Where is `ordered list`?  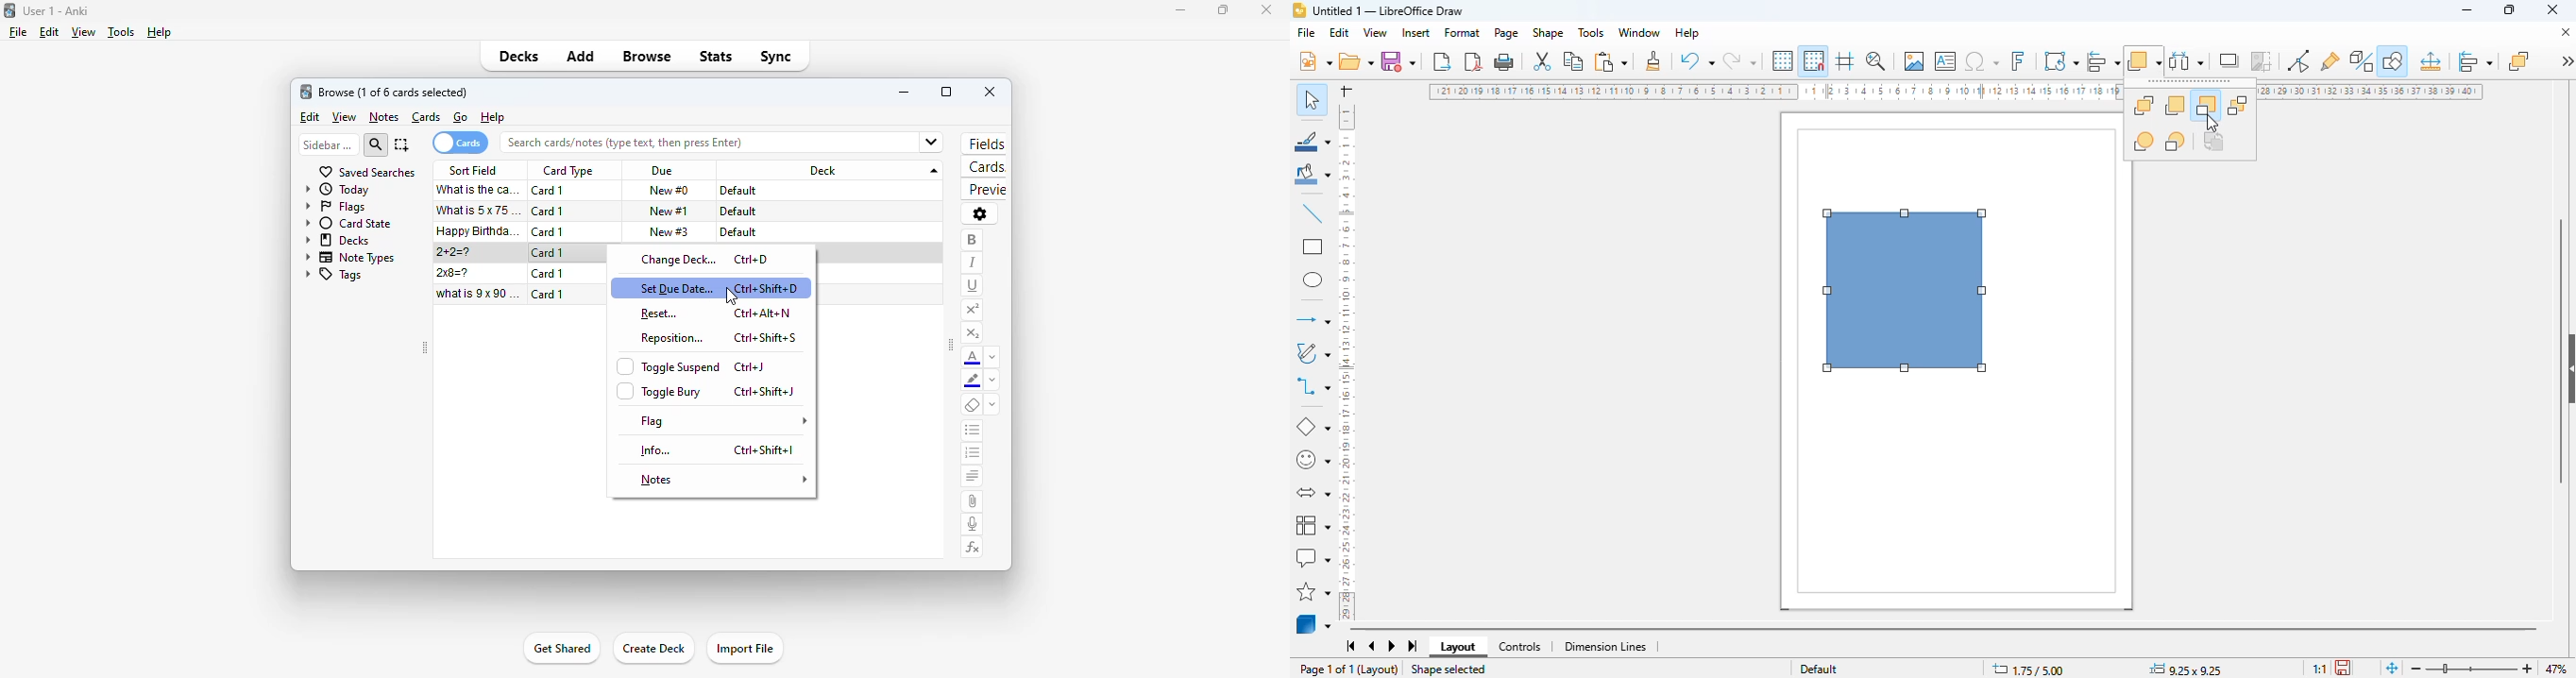
ordered list is located at coordinates (973, 455).